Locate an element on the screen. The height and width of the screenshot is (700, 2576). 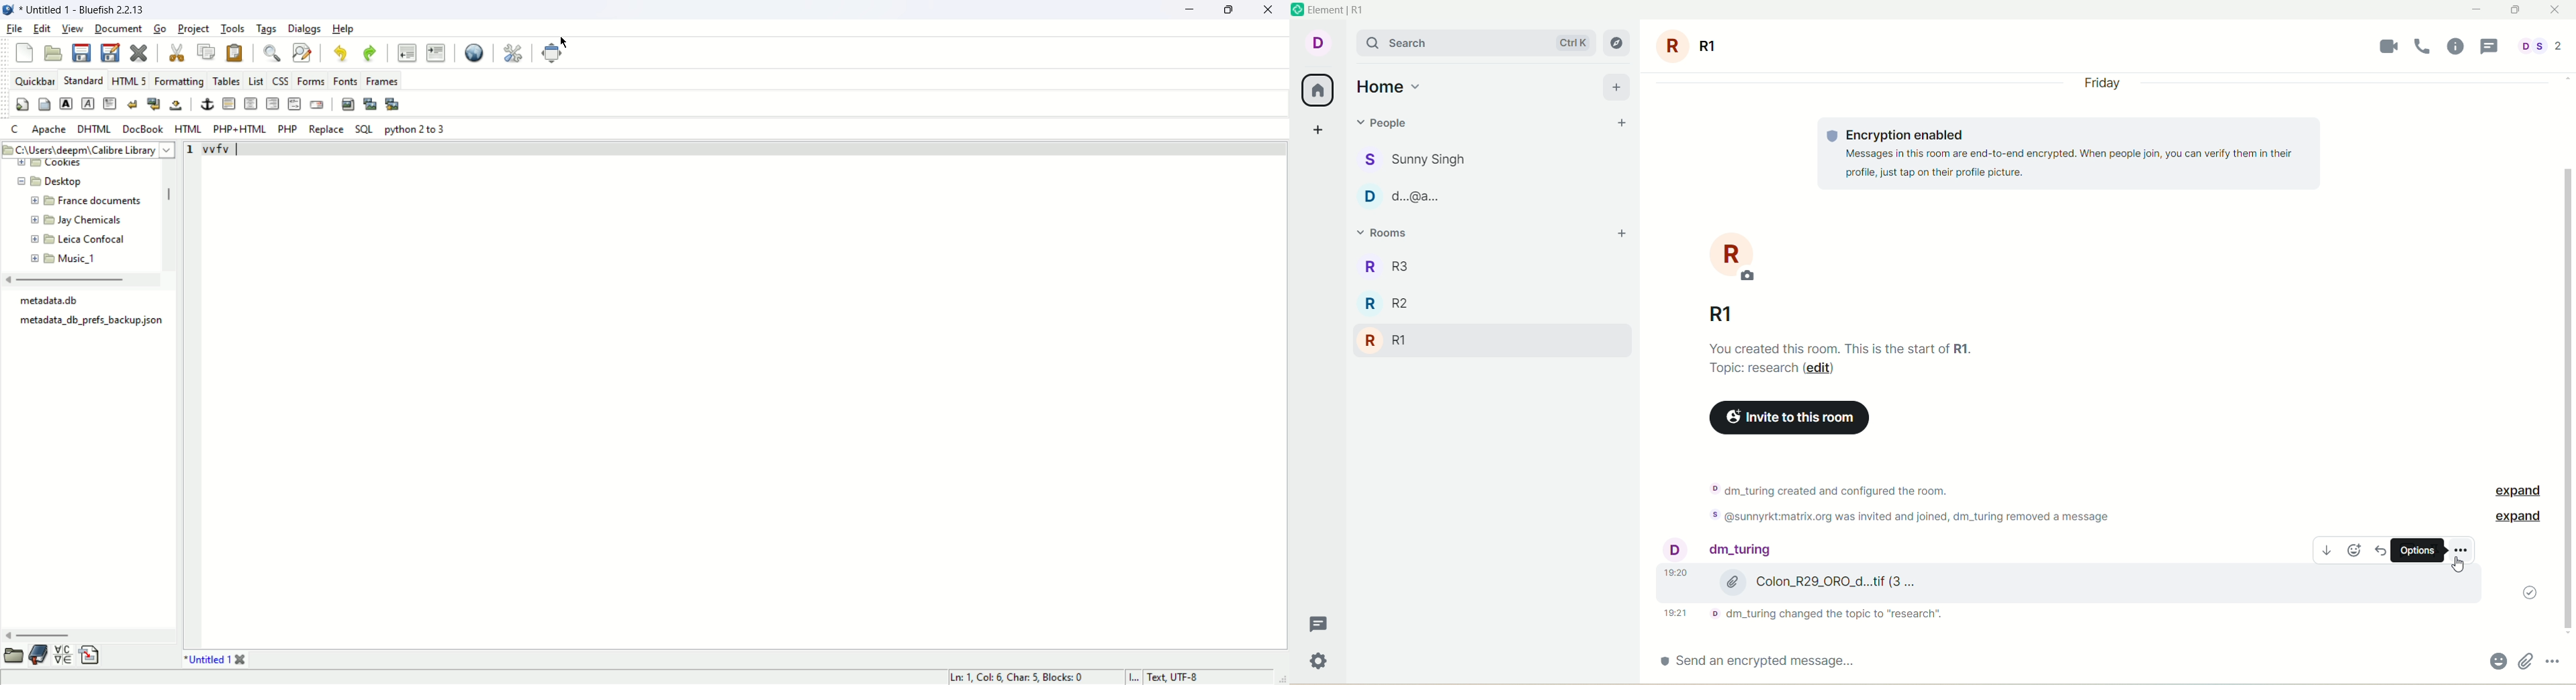
fonts is located at coordinates (347, 81).